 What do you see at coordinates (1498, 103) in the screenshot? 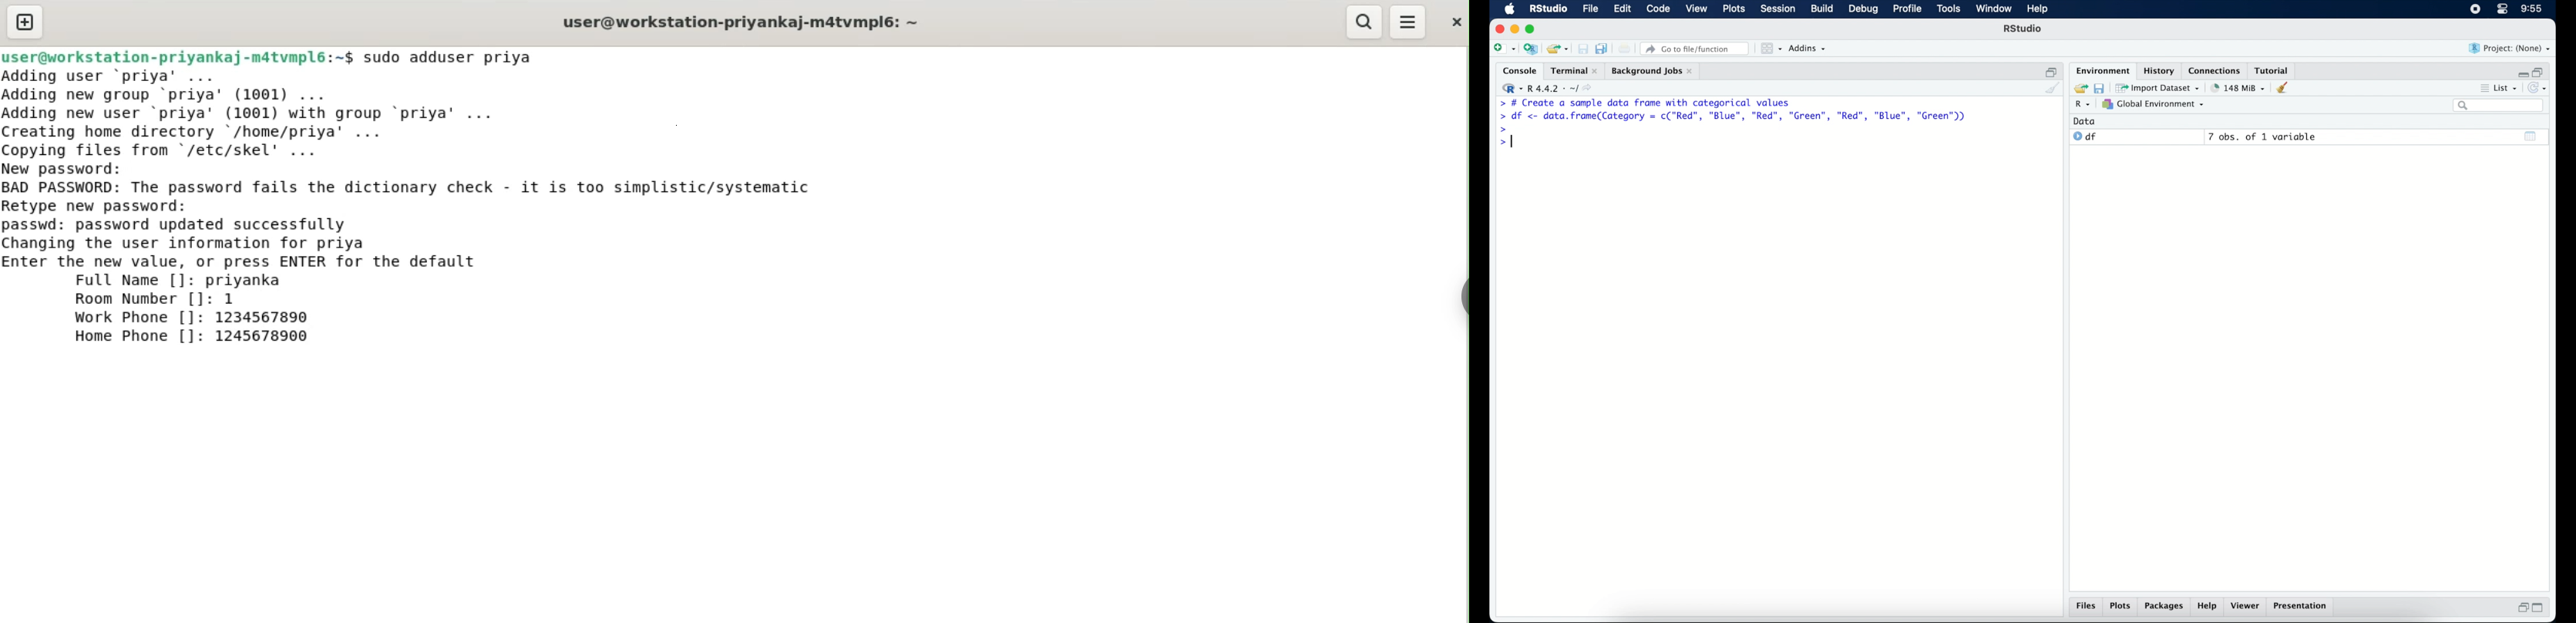
I see `command prompt` at bounding box center [1498, 103].